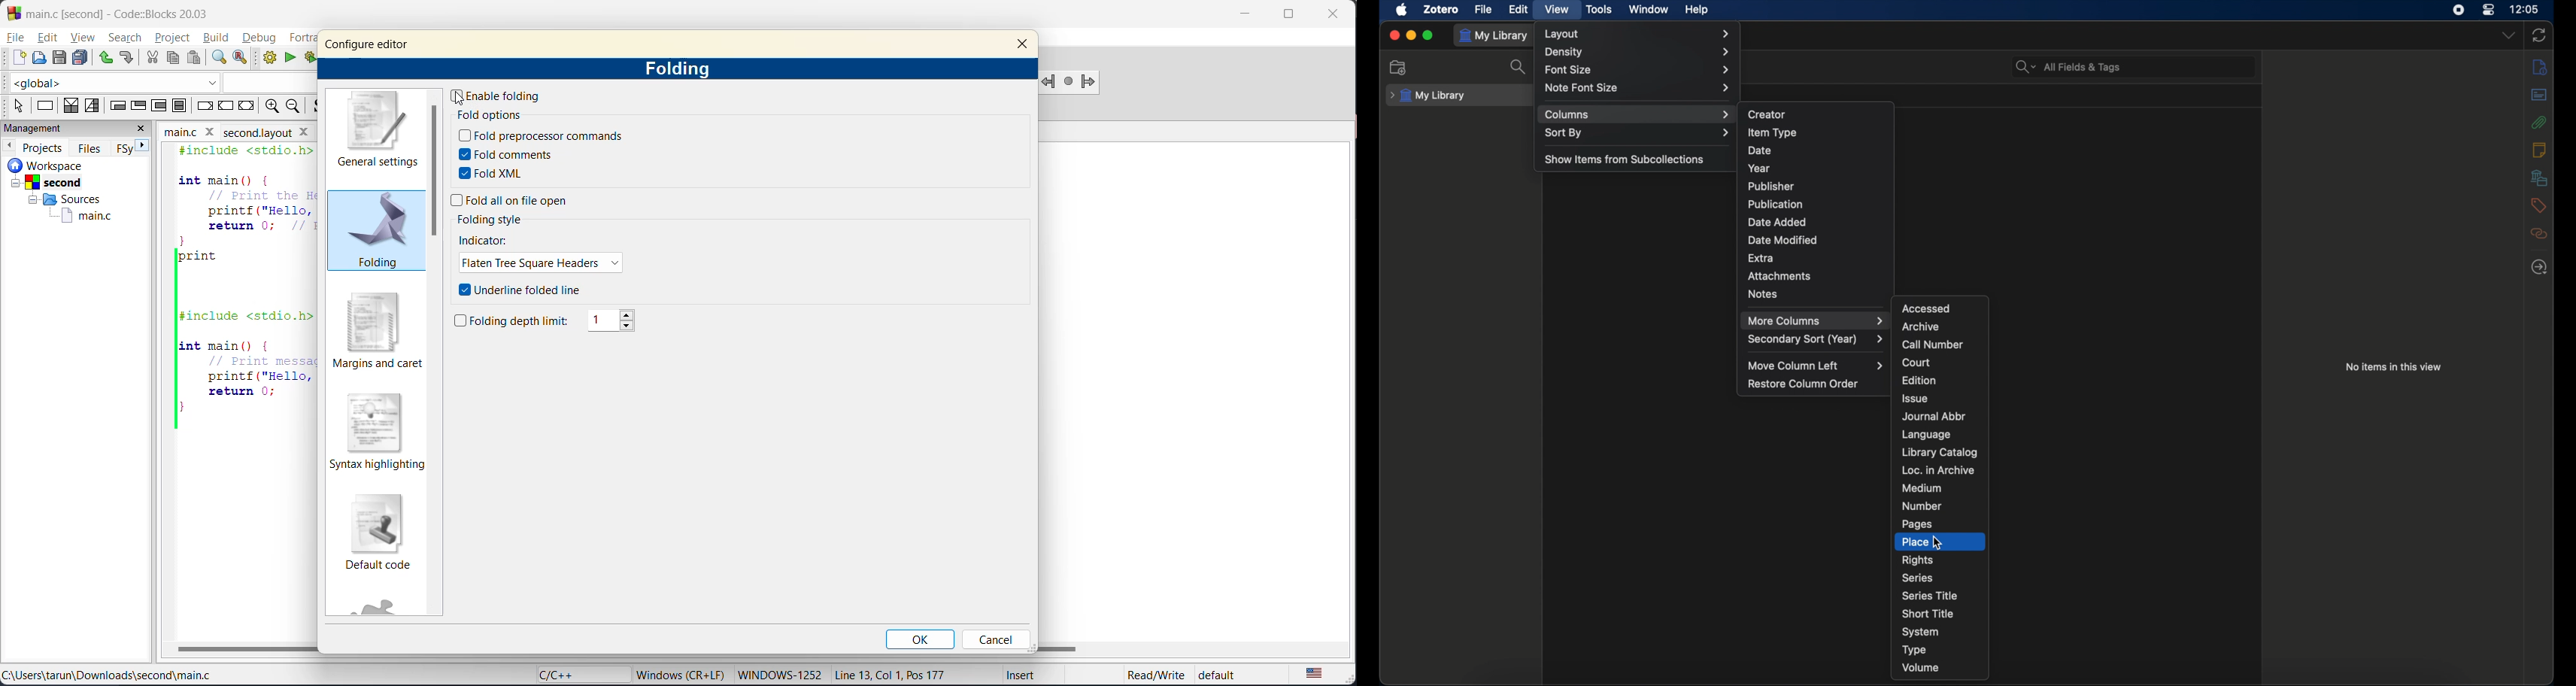 The width and height of the screenshot is (2576, 700). What do you see at coordinates (1015, 677) in the screenshot?
I see `Insert` at bounding box center [1015, 677].